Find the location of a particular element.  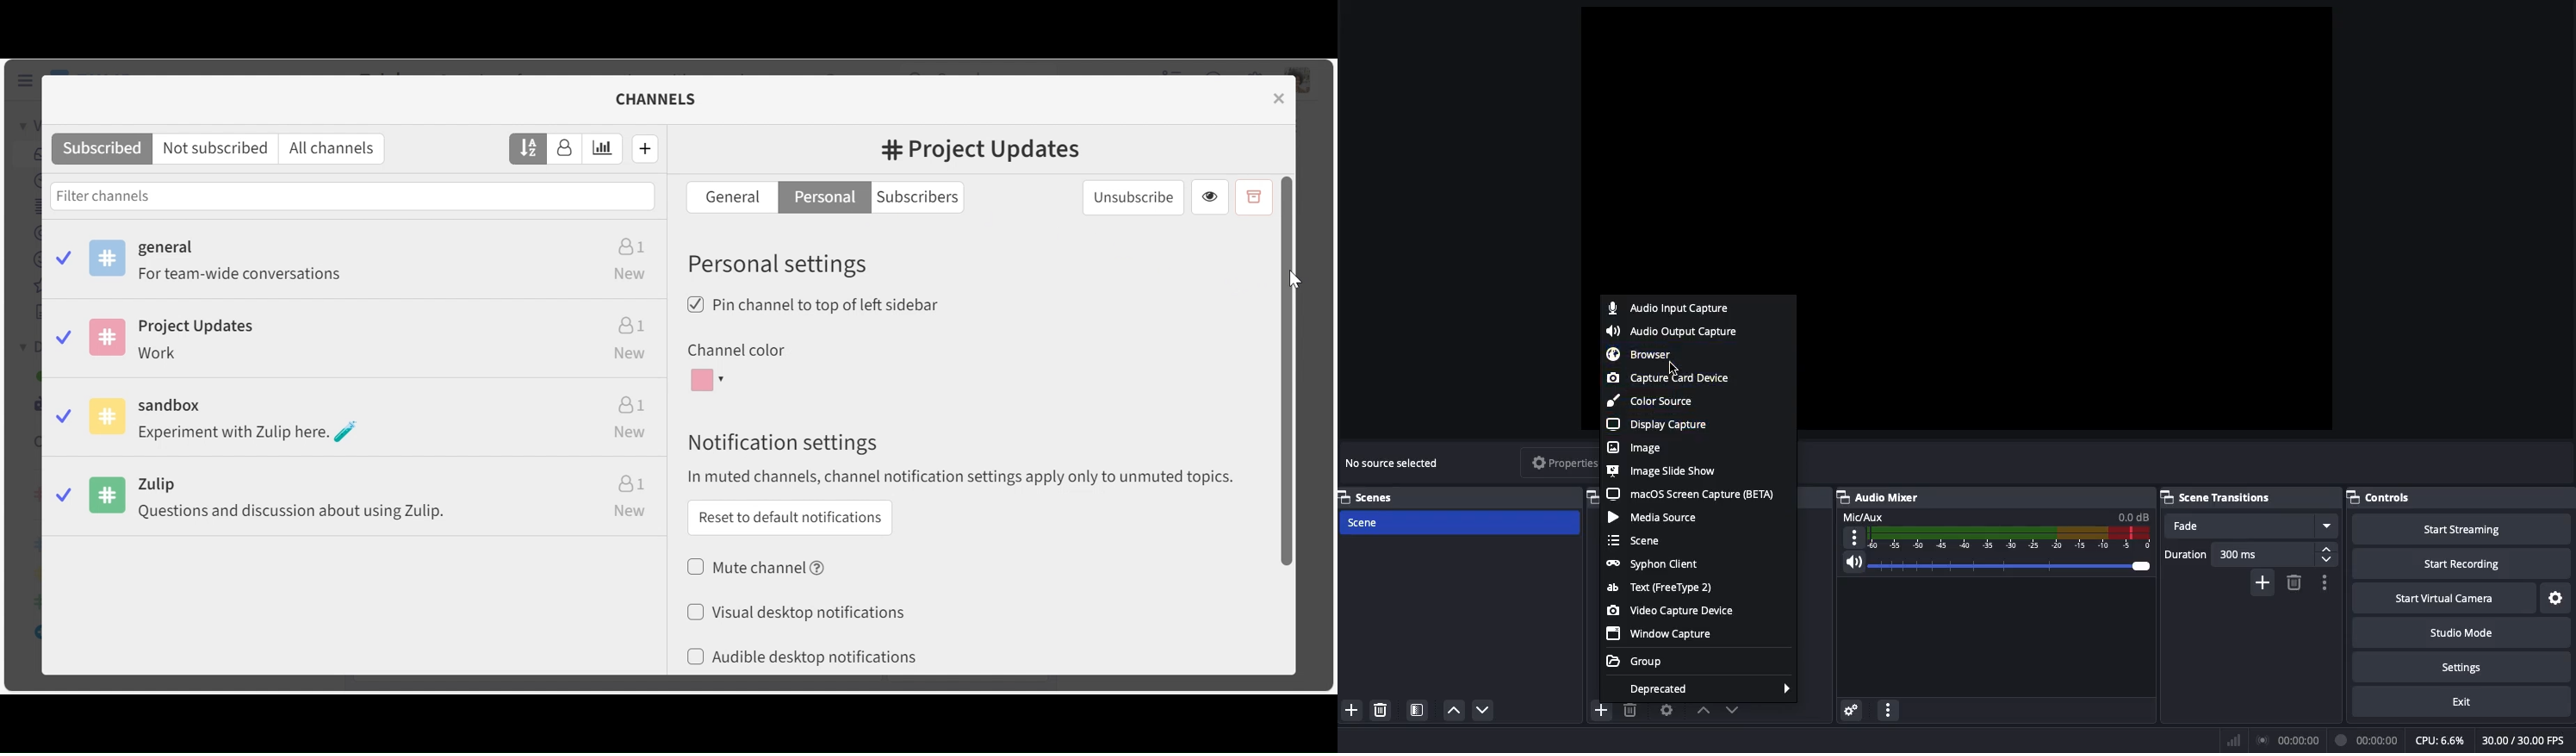

Cursor is located at coordinates (1295, 280).